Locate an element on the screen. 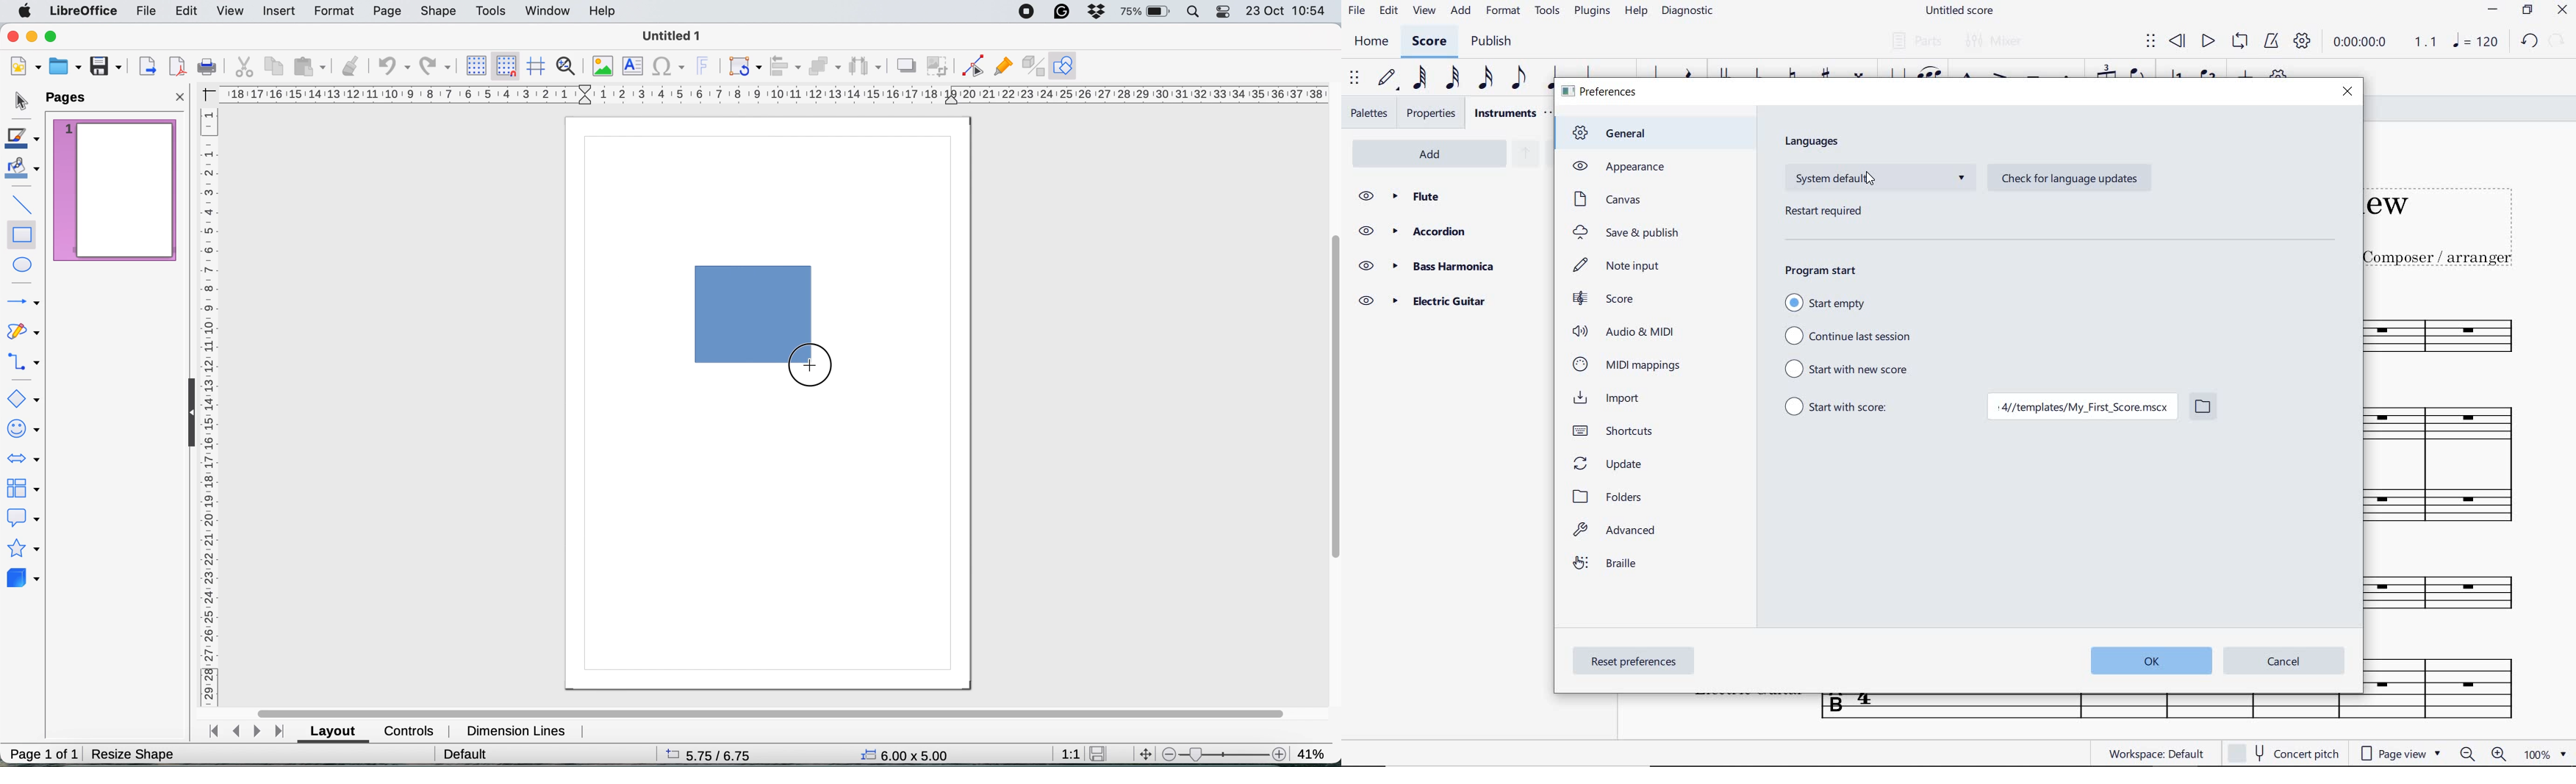 This screenshot has height=784, width=2576. 23 oct 10:54 is located at coordinates (1288, 11).